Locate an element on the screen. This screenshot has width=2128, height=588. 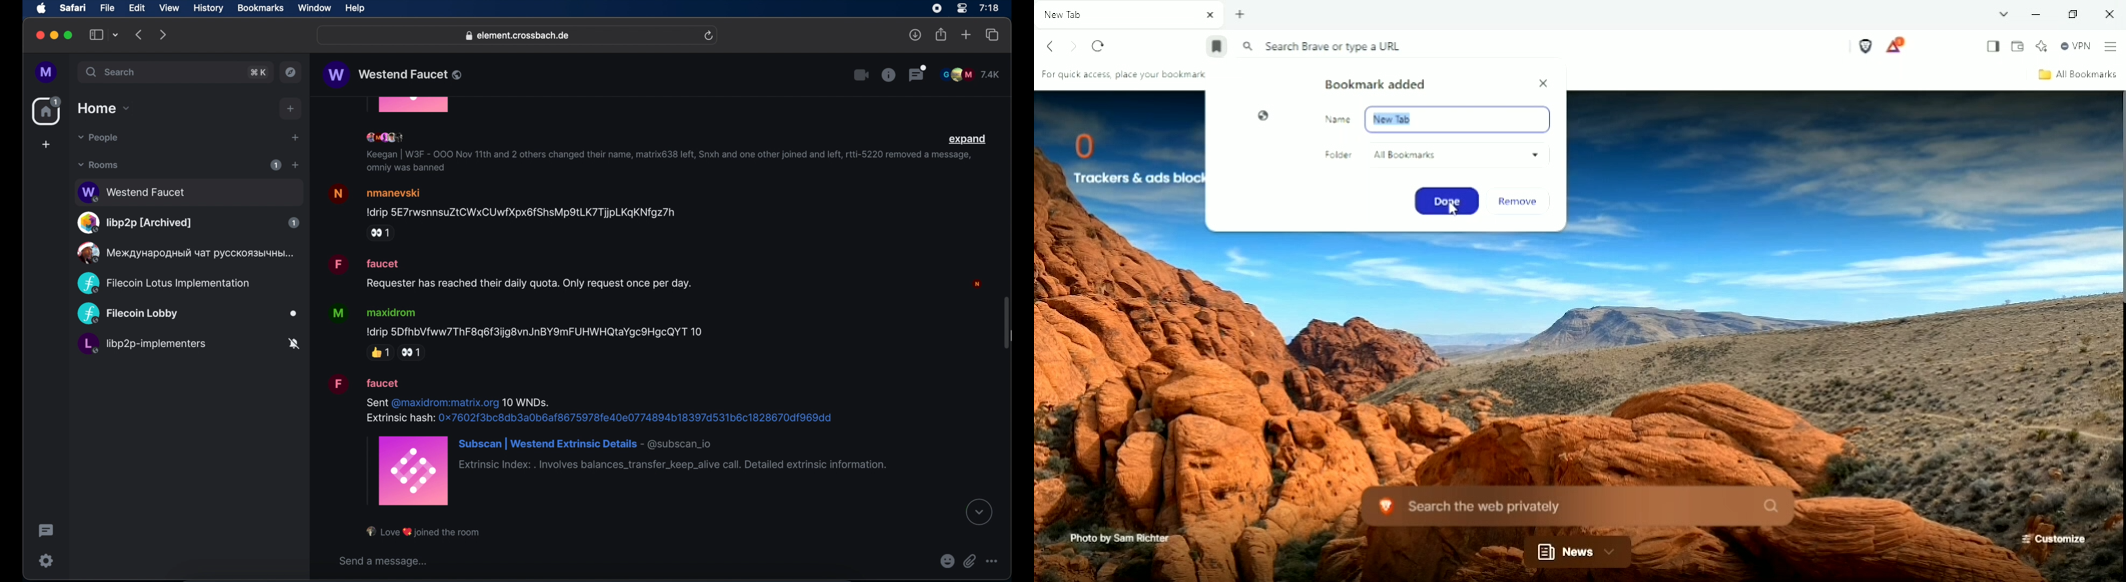
message is located at coordinates (503, 200).